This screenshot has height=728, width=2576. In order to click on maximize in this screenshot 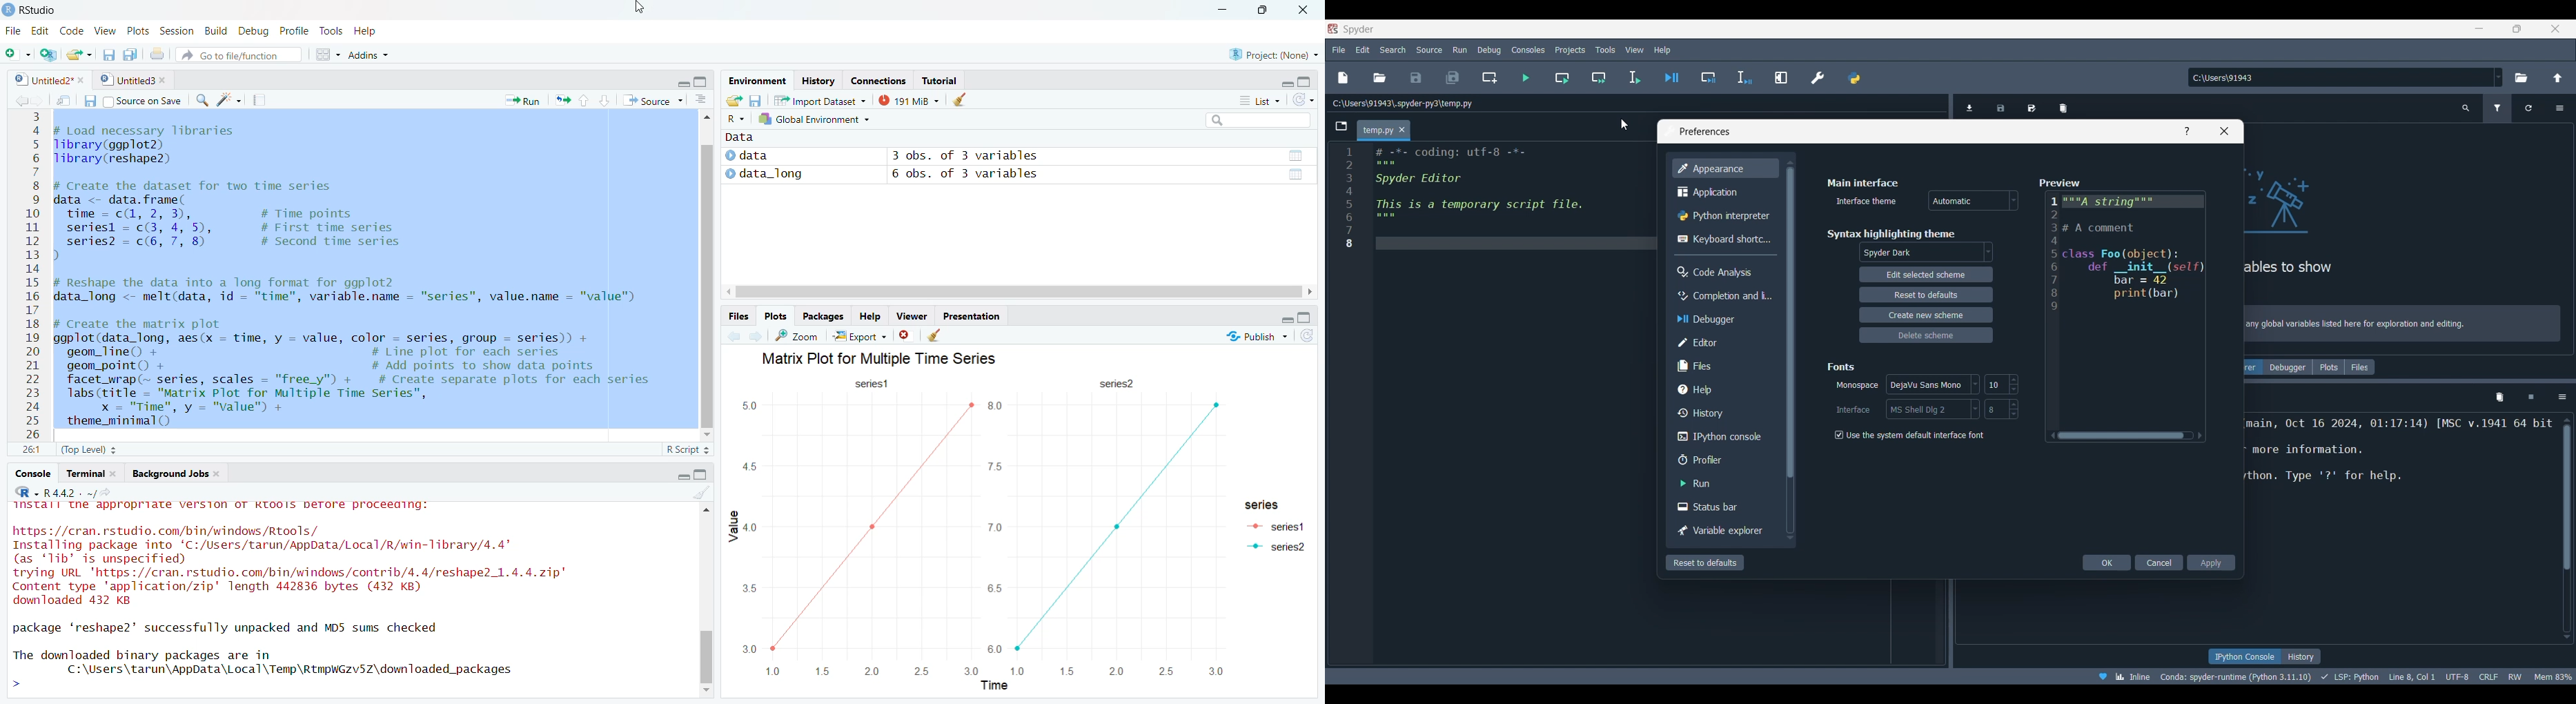, I will do `click(1306, 317)`.